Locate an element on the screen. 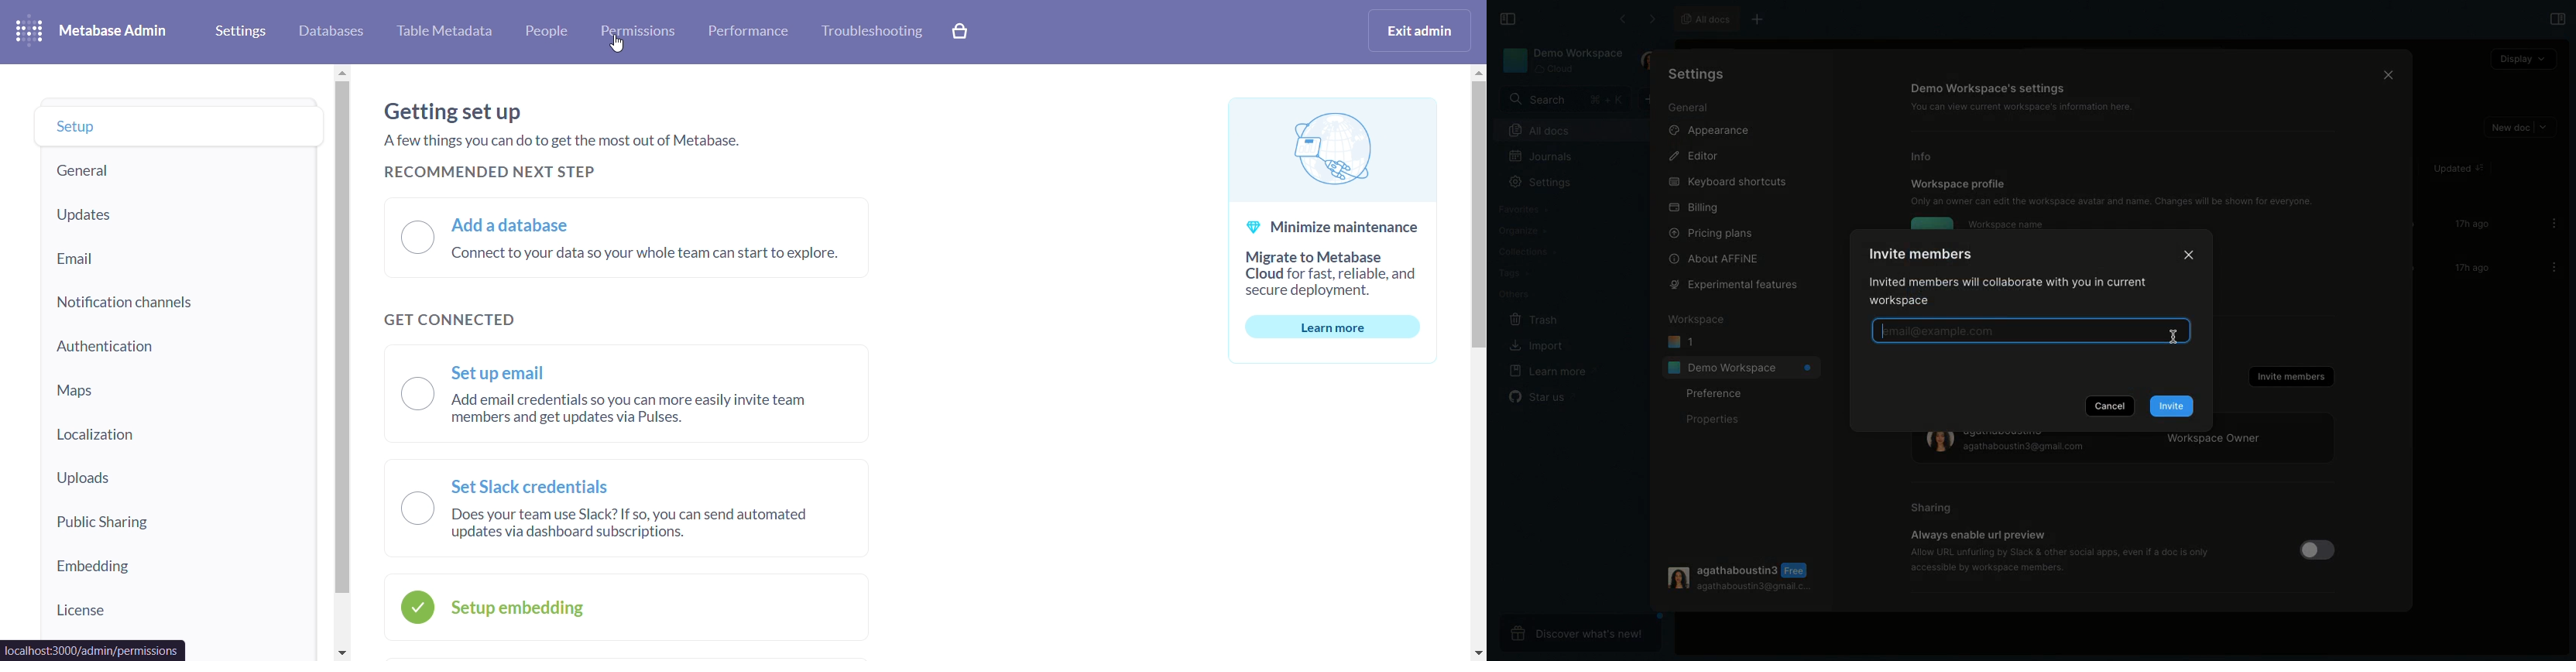 The height and width of the screenshot is (672, 2576). ‘You can view current workspace's information here. is located at coordinates (2031, 107).